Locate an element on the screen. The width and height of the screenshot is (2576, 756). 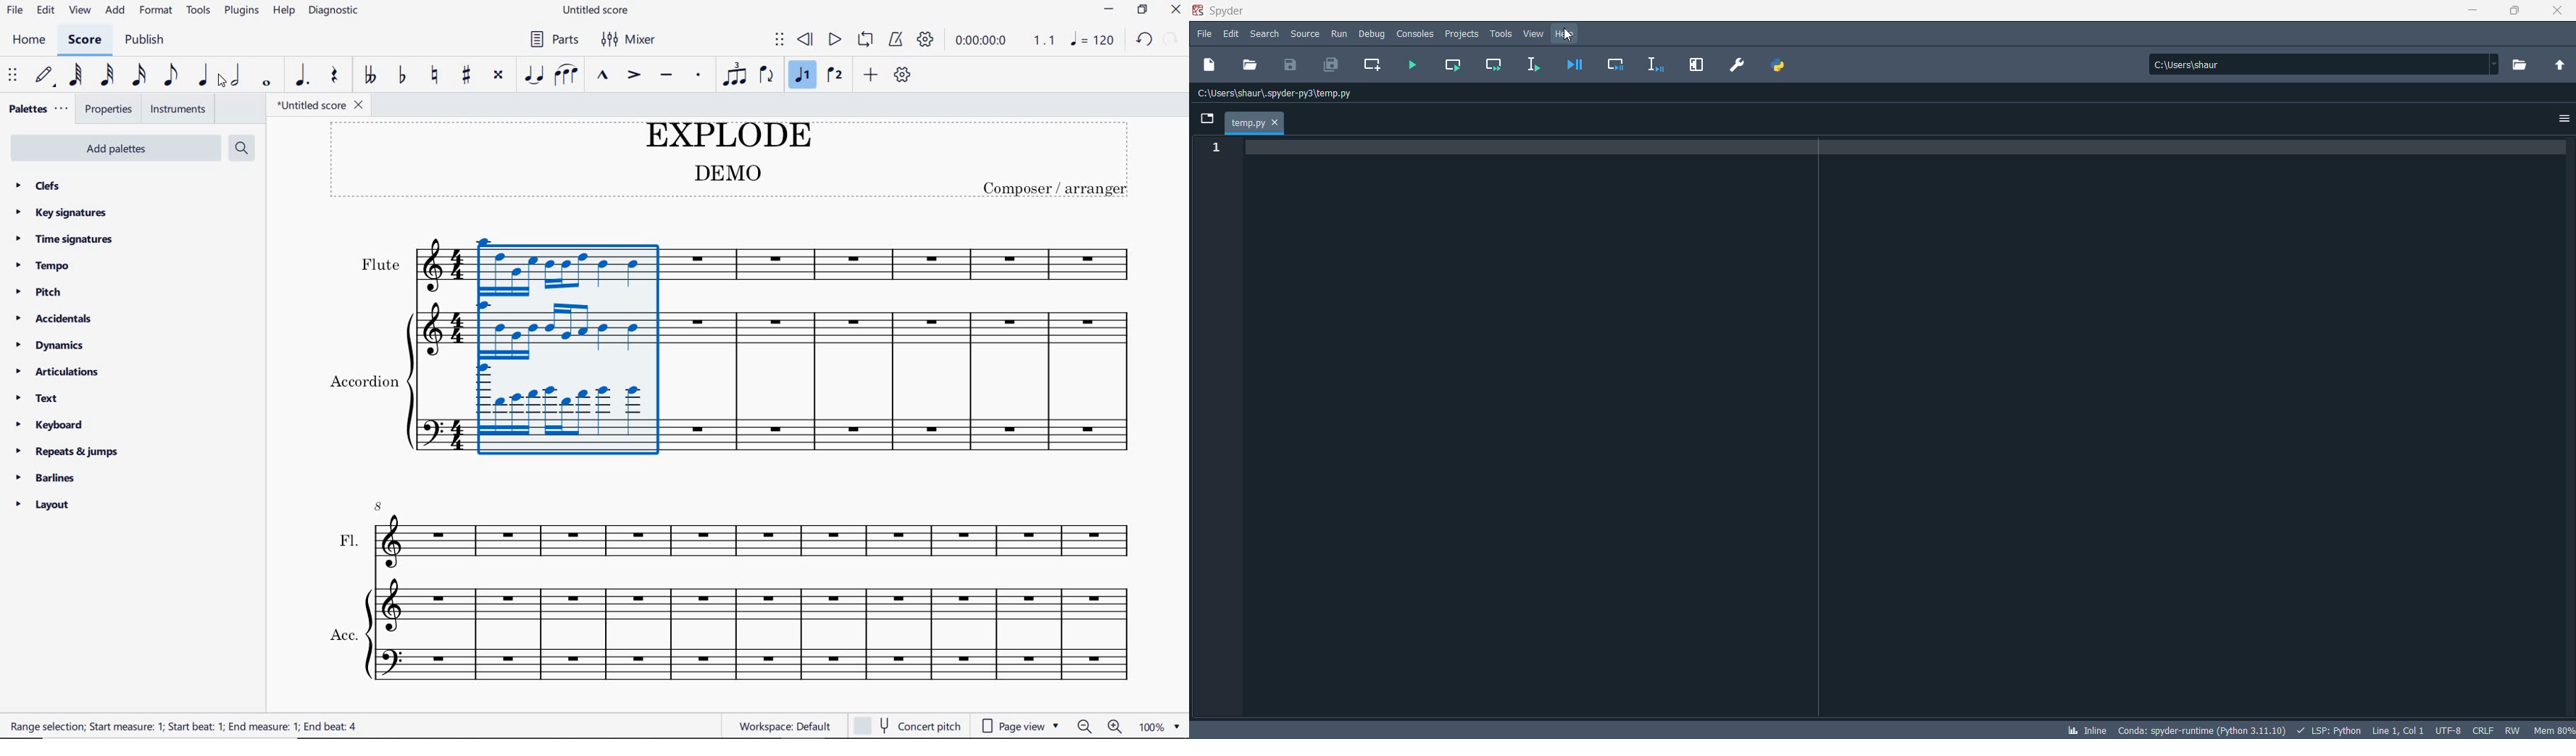
layout is located at coordinates (42, 505).